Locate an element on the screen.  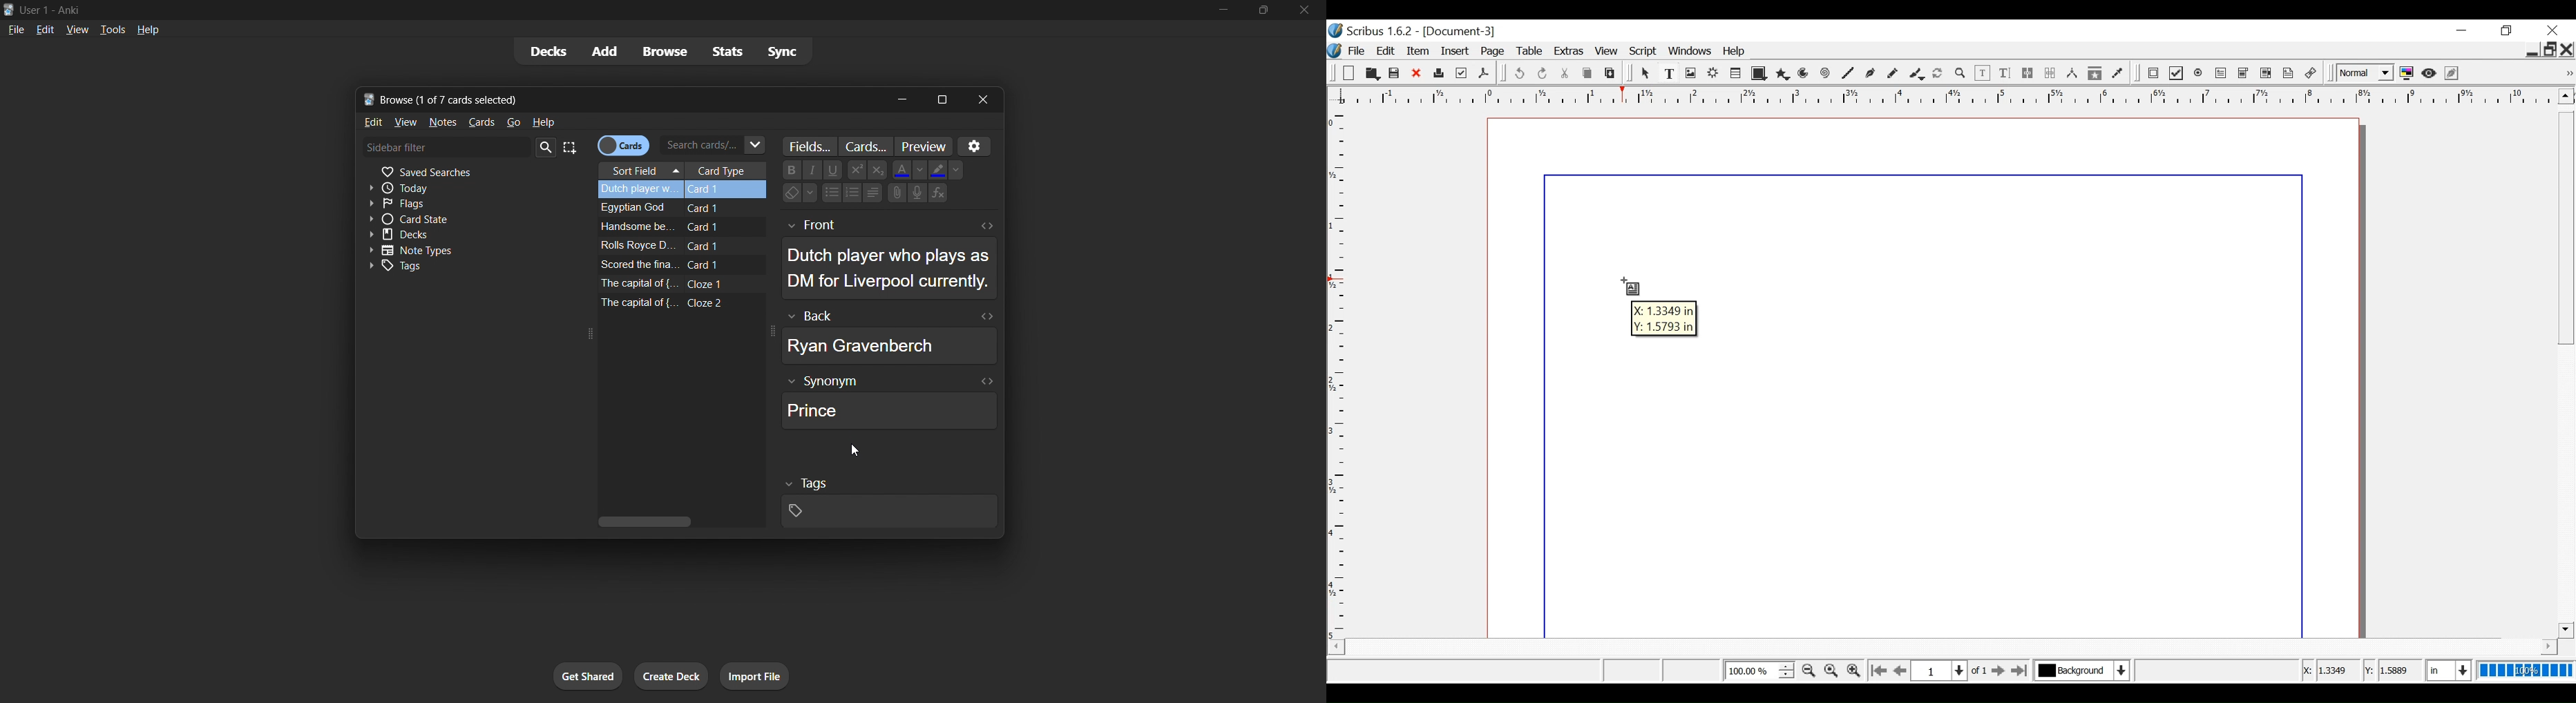
Windows is located at coordinates (1691, 51).